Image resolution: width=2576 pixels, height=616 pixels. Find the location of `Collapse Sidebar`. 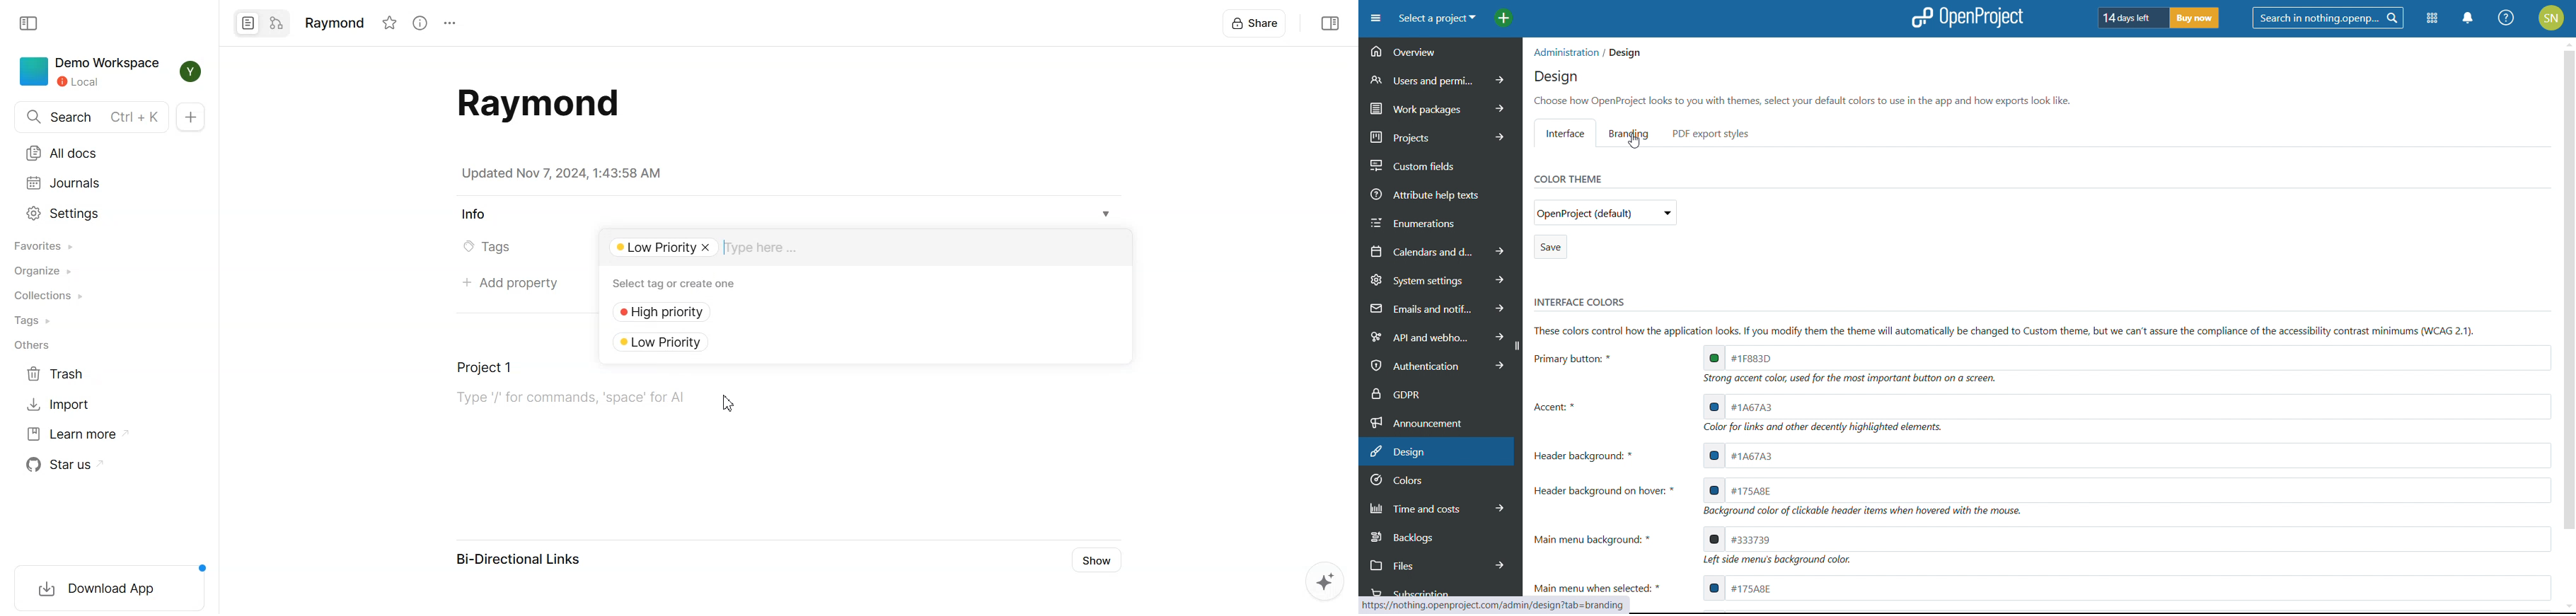

Collapse Sidebar is located at coordinates (30, 23).